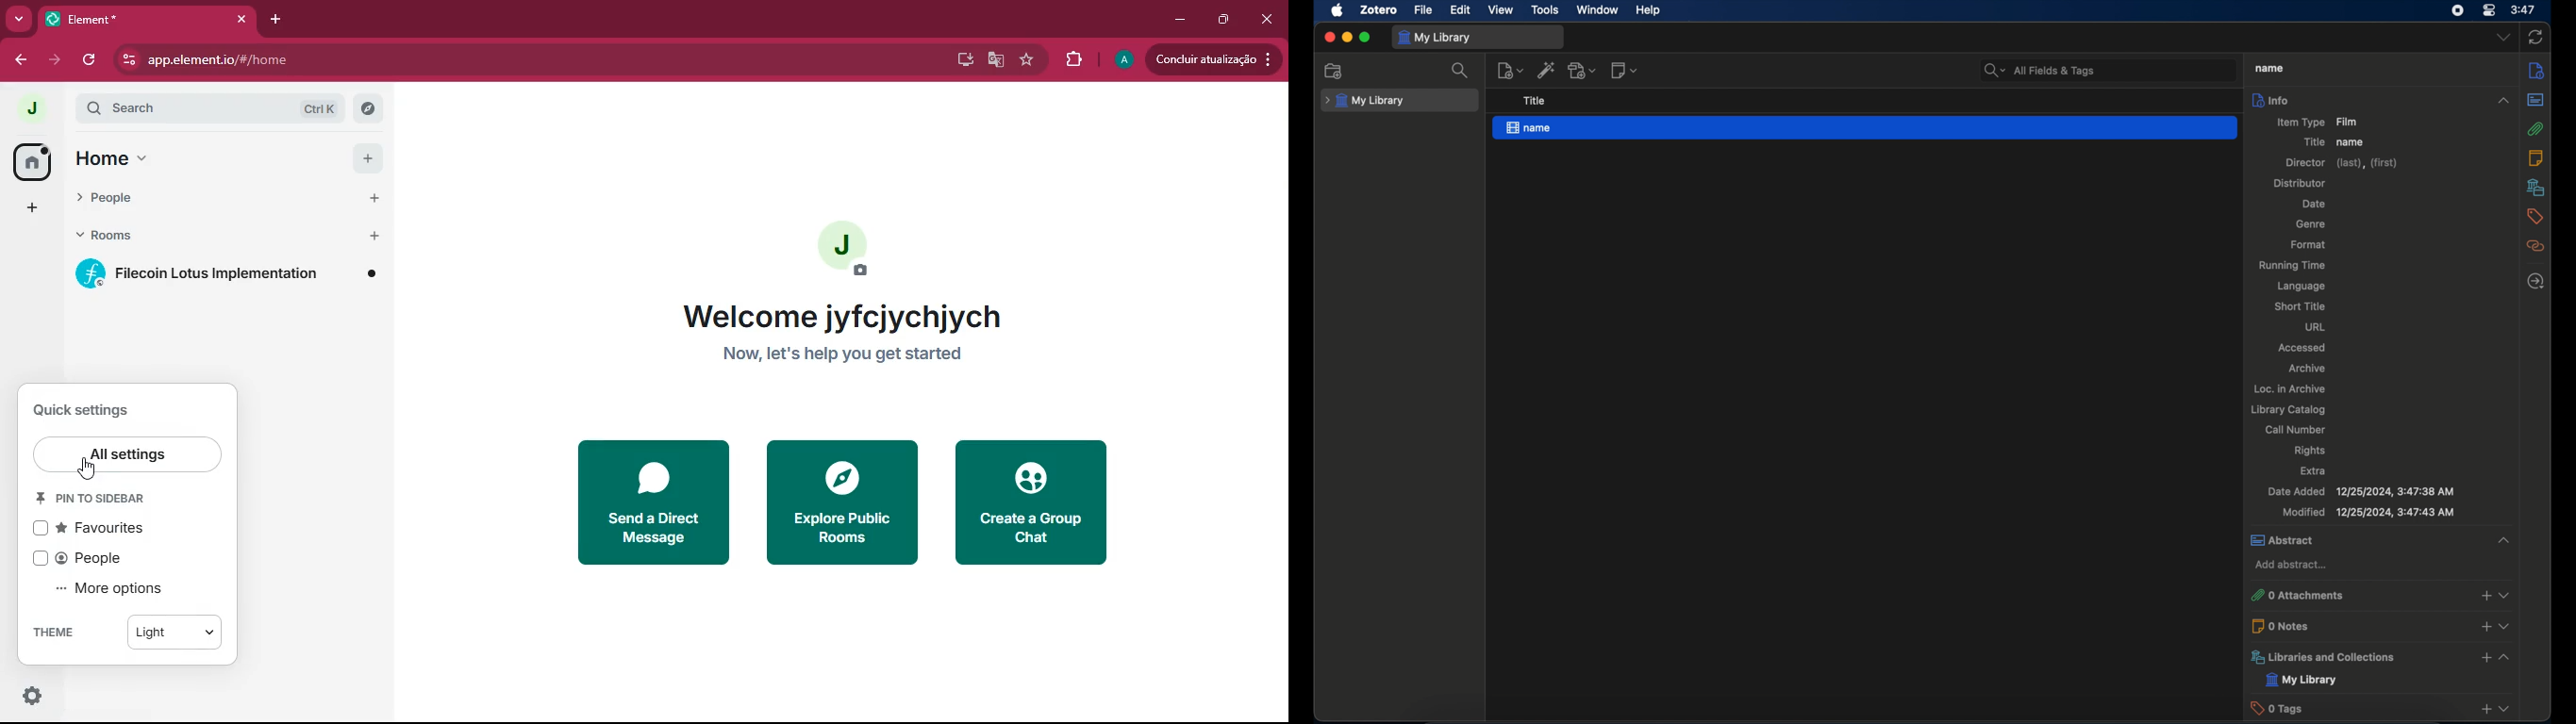 The image size is (2576, 728). I want to click on 0 notes, so click(2360, 625).